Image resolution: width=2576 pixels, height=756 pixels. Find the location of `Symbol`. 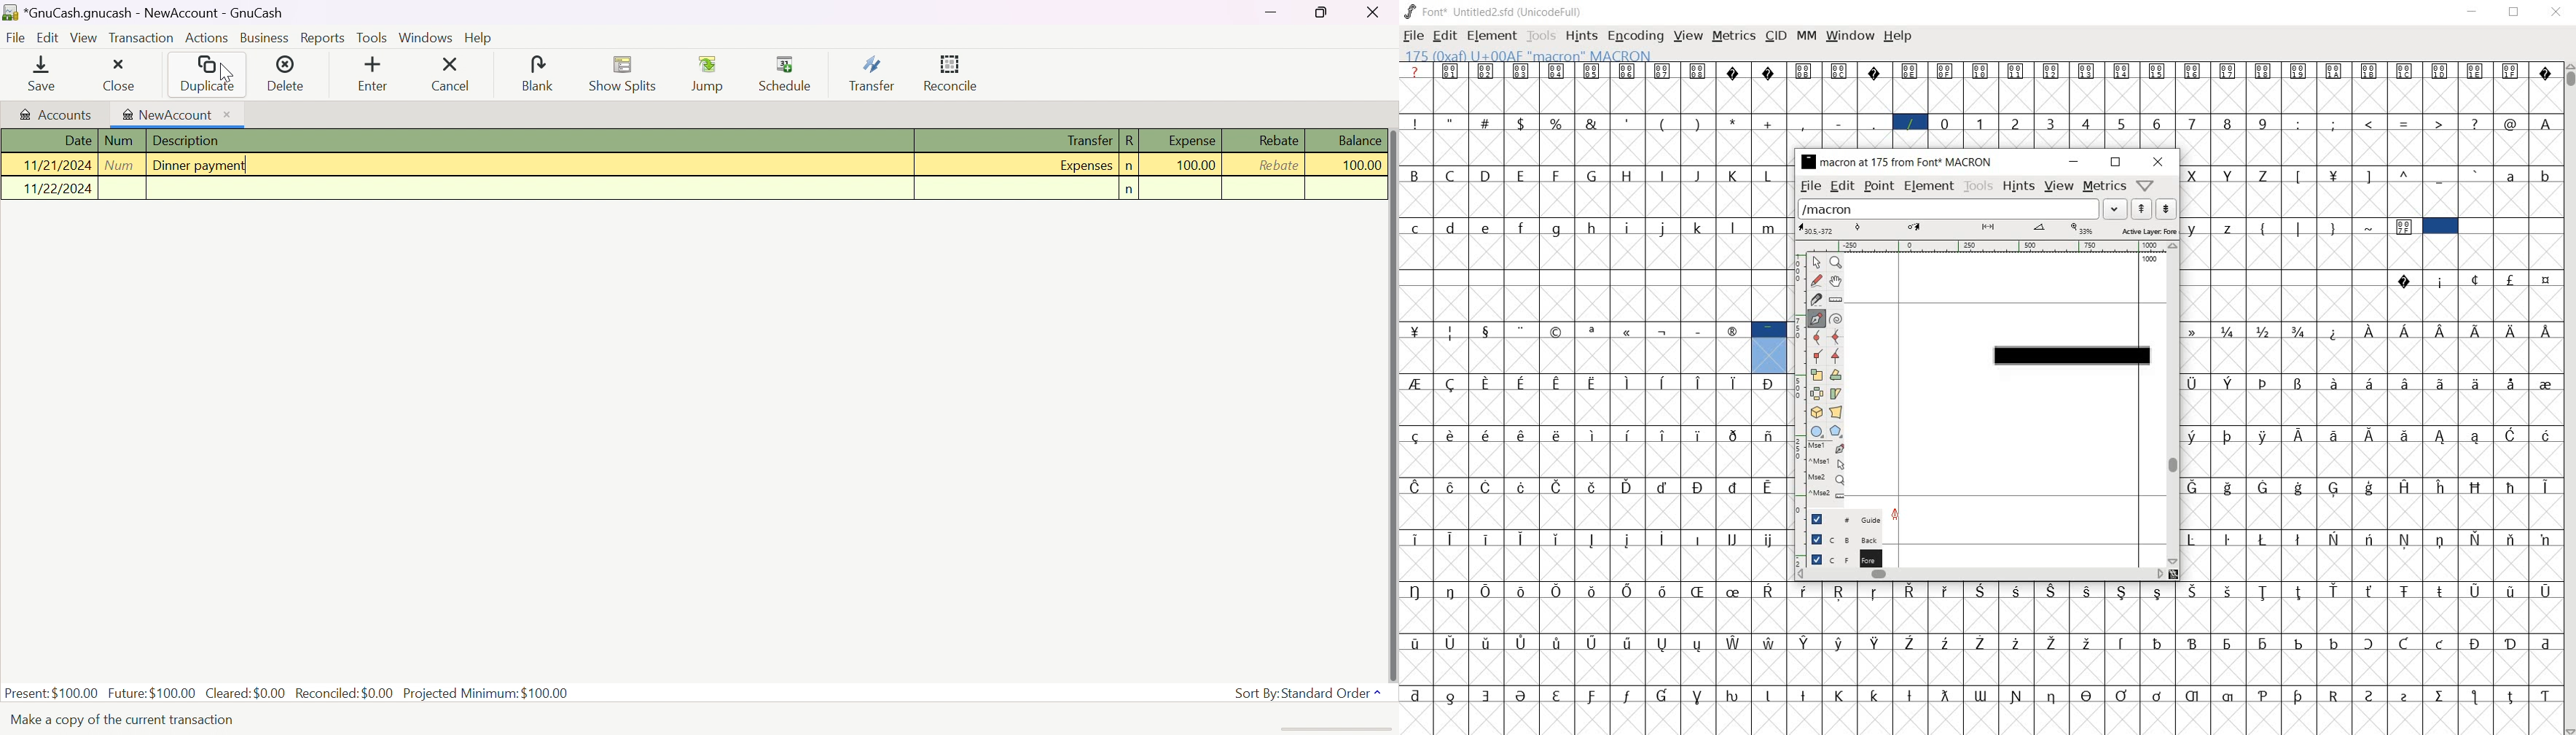

Symbol is located at coordinates (2476, 487).